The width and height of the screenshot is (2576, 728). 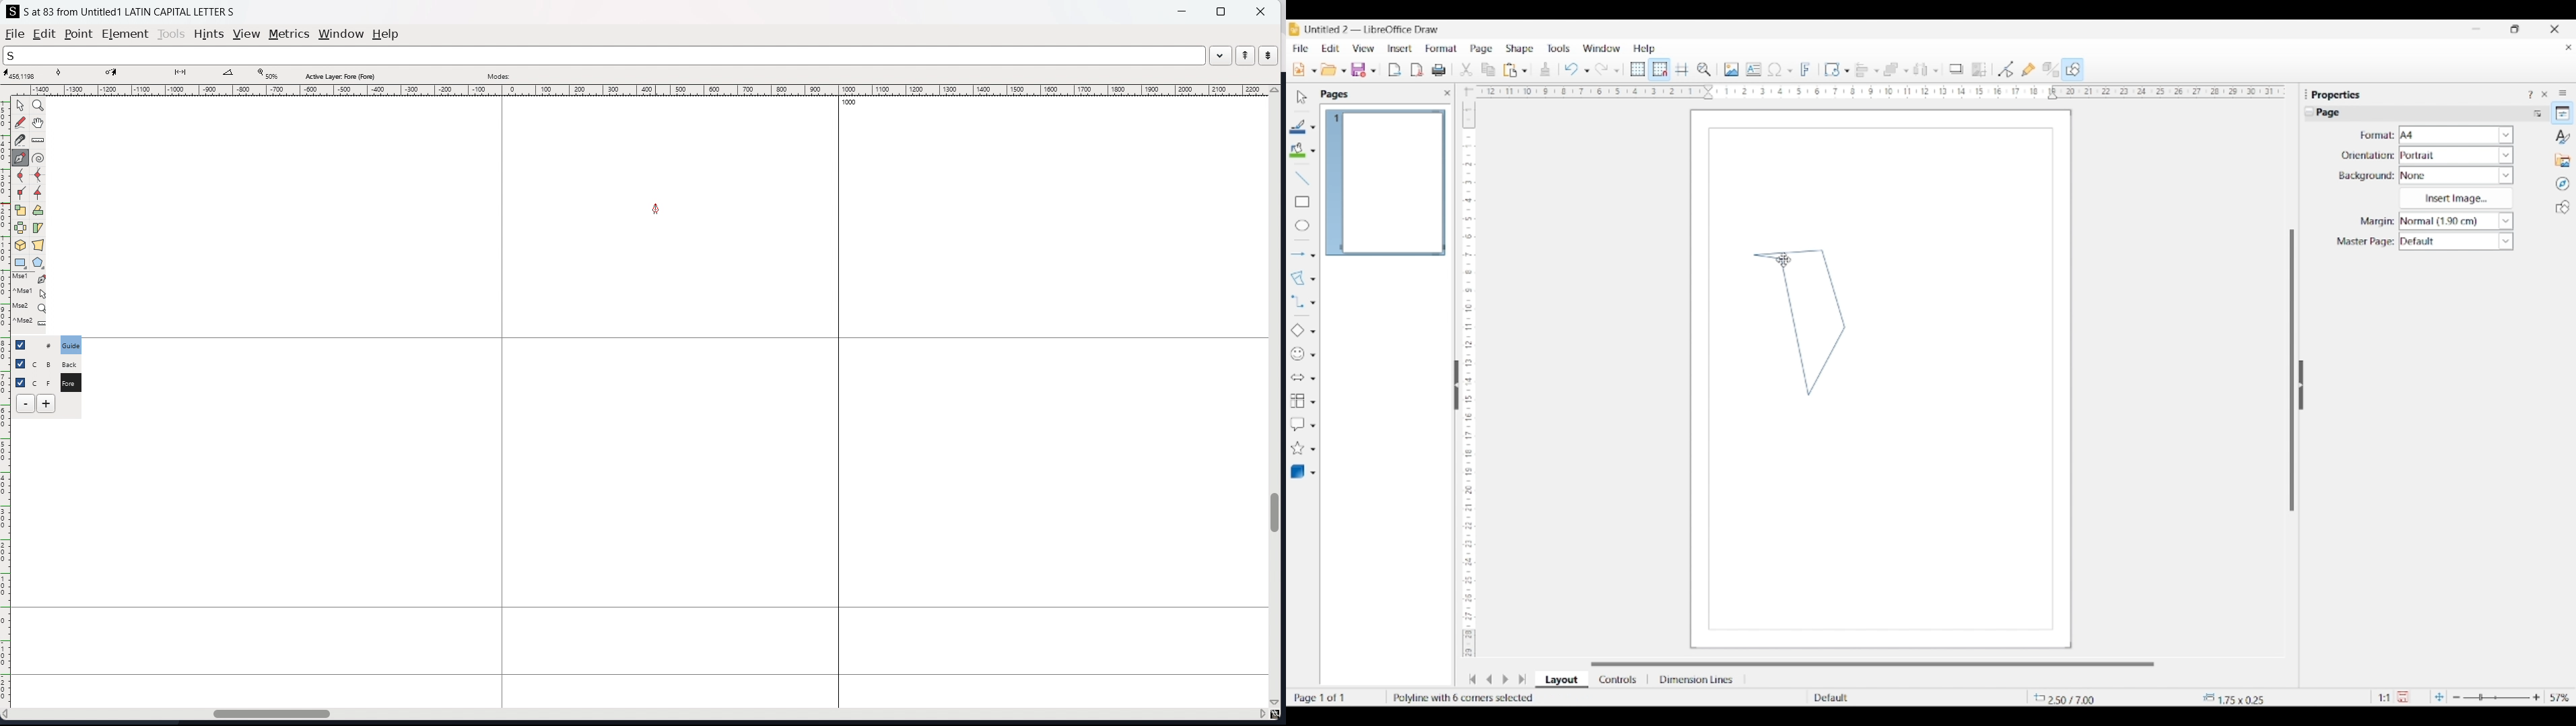 What do you see at coordinates (1442, 48) in the screenshot?
I see `Format` at bounding box center [1442, 48].